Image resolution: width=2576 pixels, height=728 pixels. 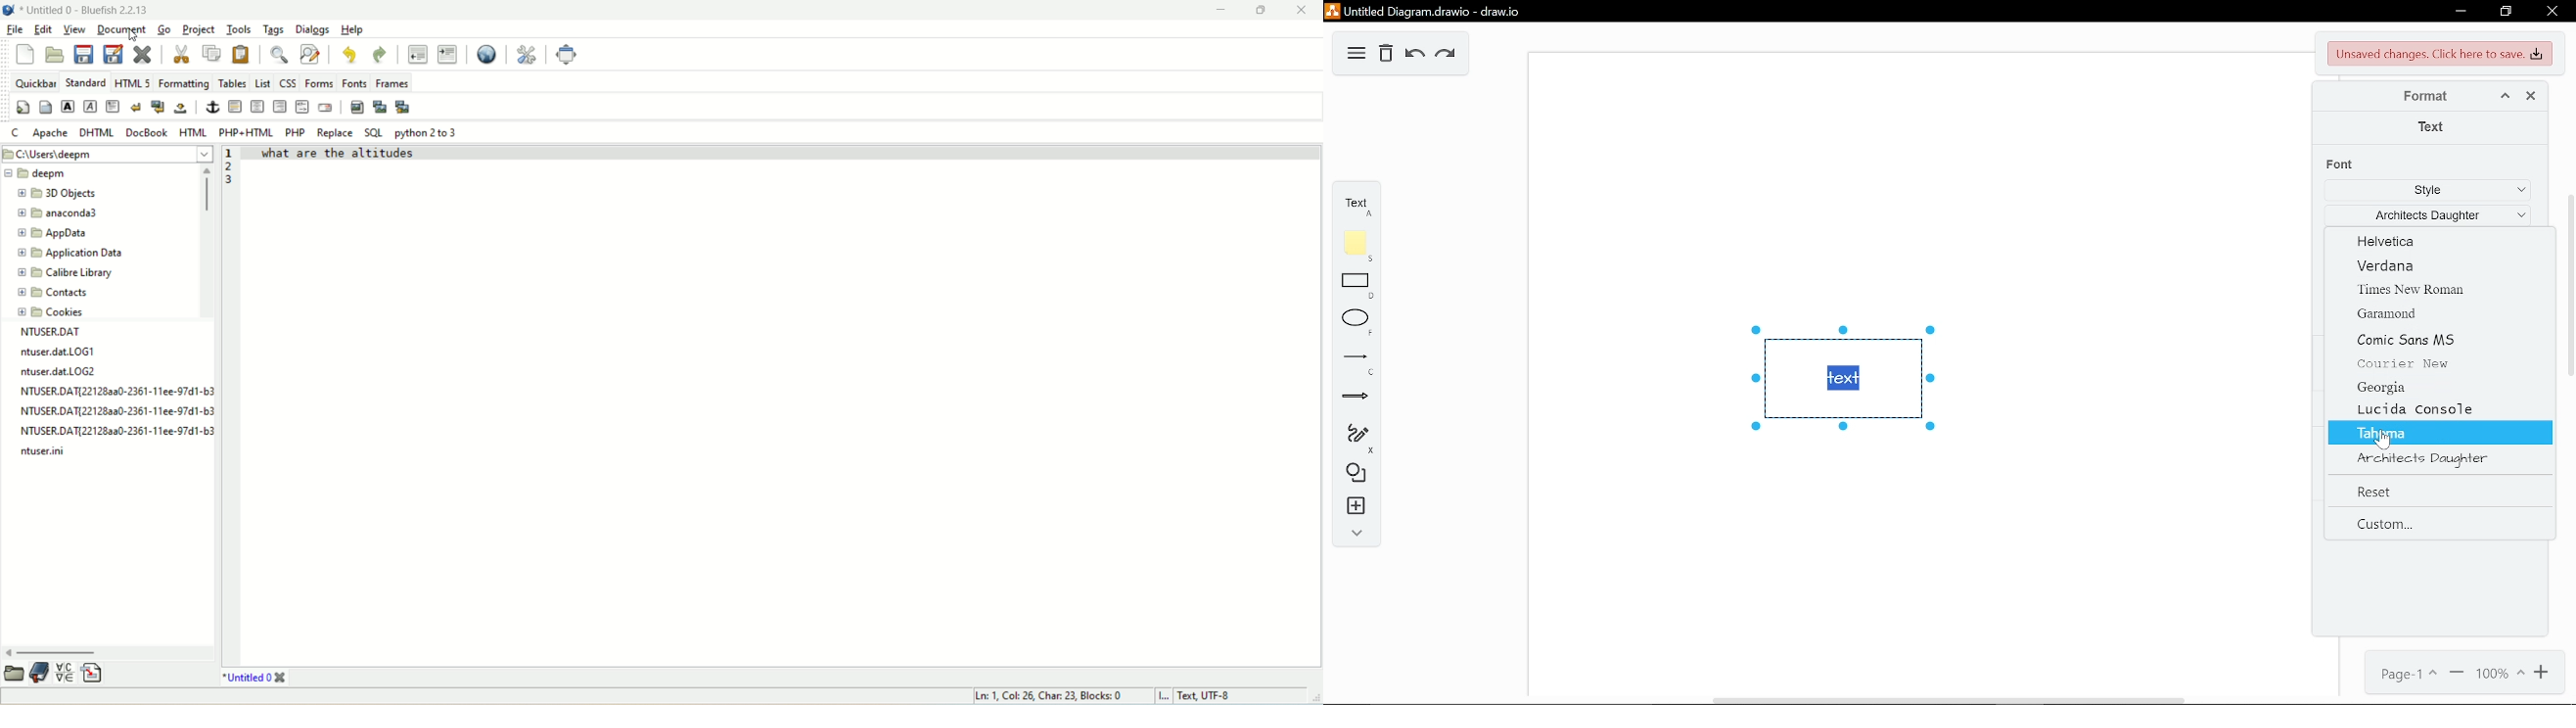 What do you see at coordinates (487, 53) in the screenshot?
I see `preview in browser` at bounding box center [487, 53].